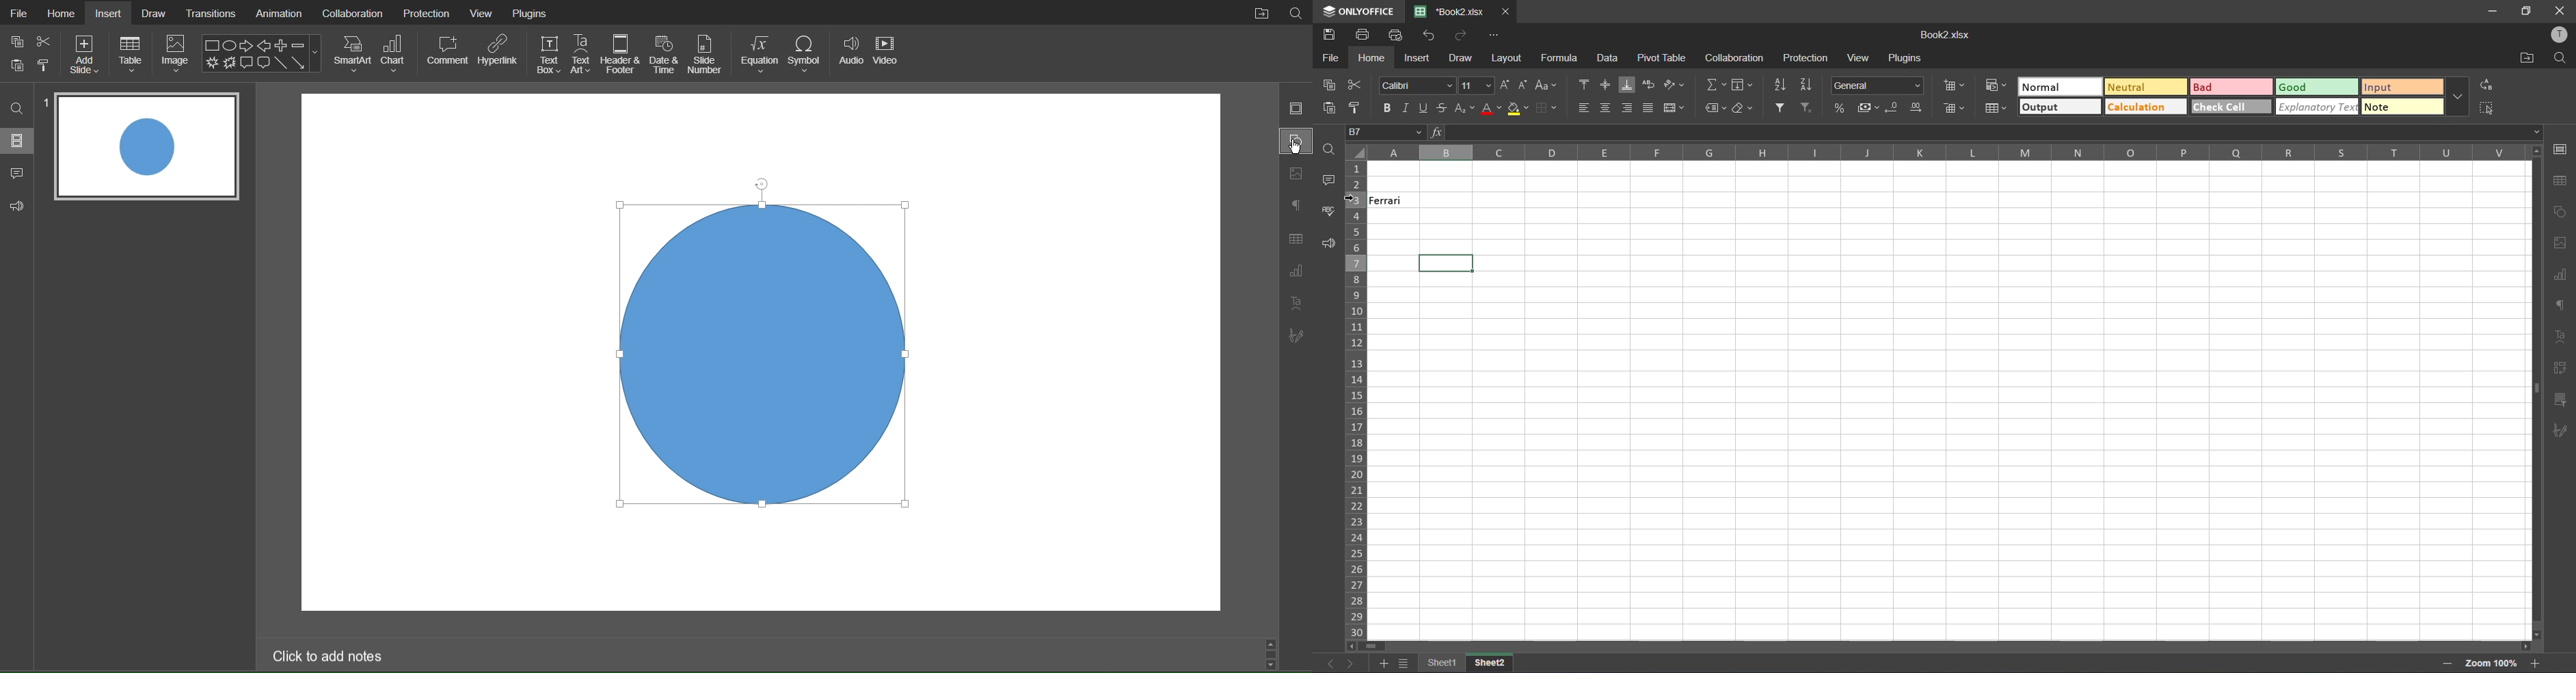 The height and width of the screenshot is (700, 2576). I want to click on delete cells, so click(1956, 109).